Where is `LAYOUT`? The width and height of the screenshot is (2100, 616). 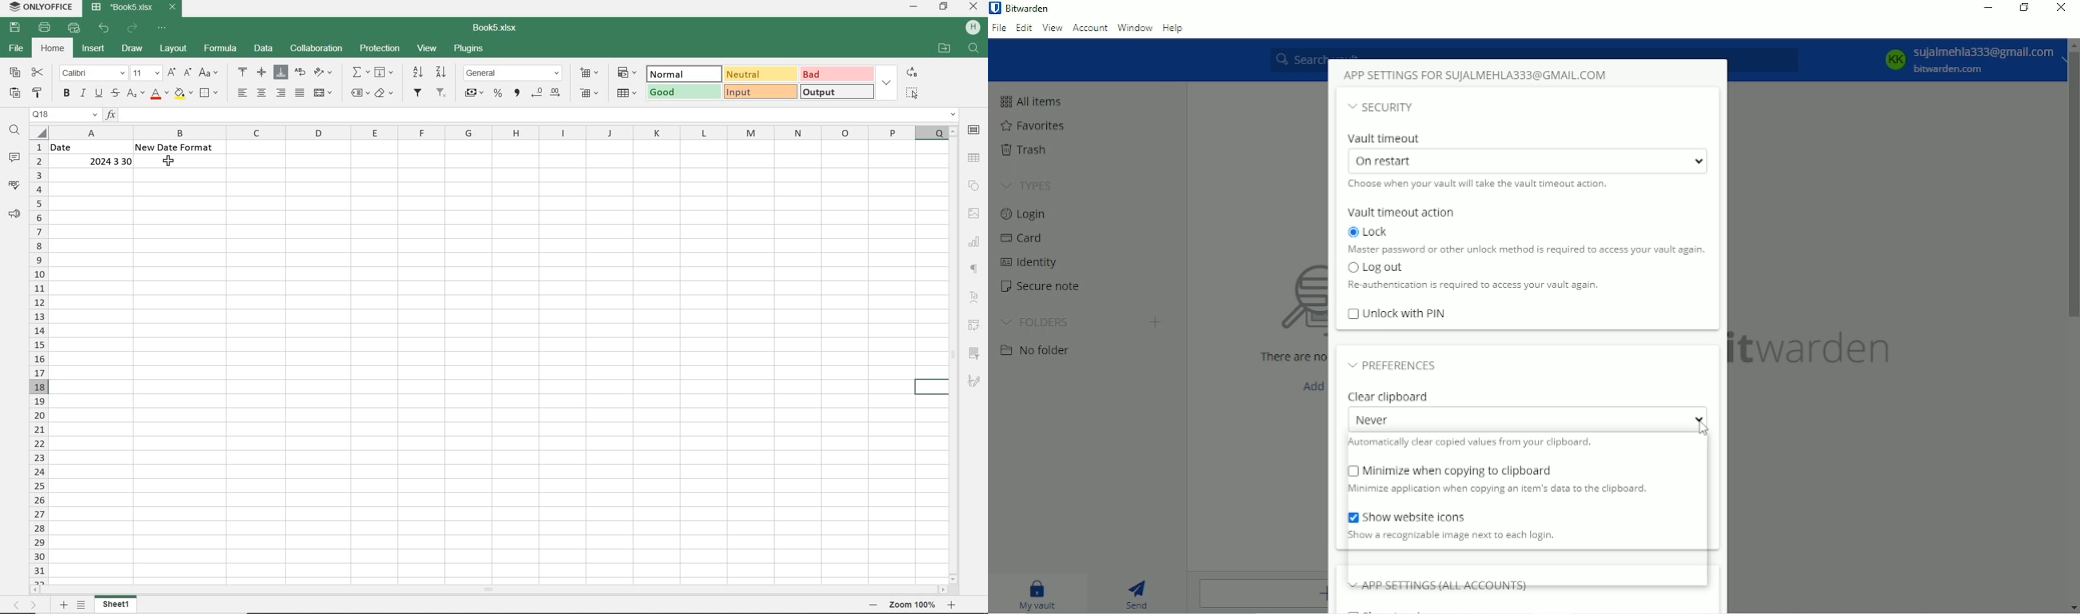 LAYOUT is located at coordinates (175, 49).